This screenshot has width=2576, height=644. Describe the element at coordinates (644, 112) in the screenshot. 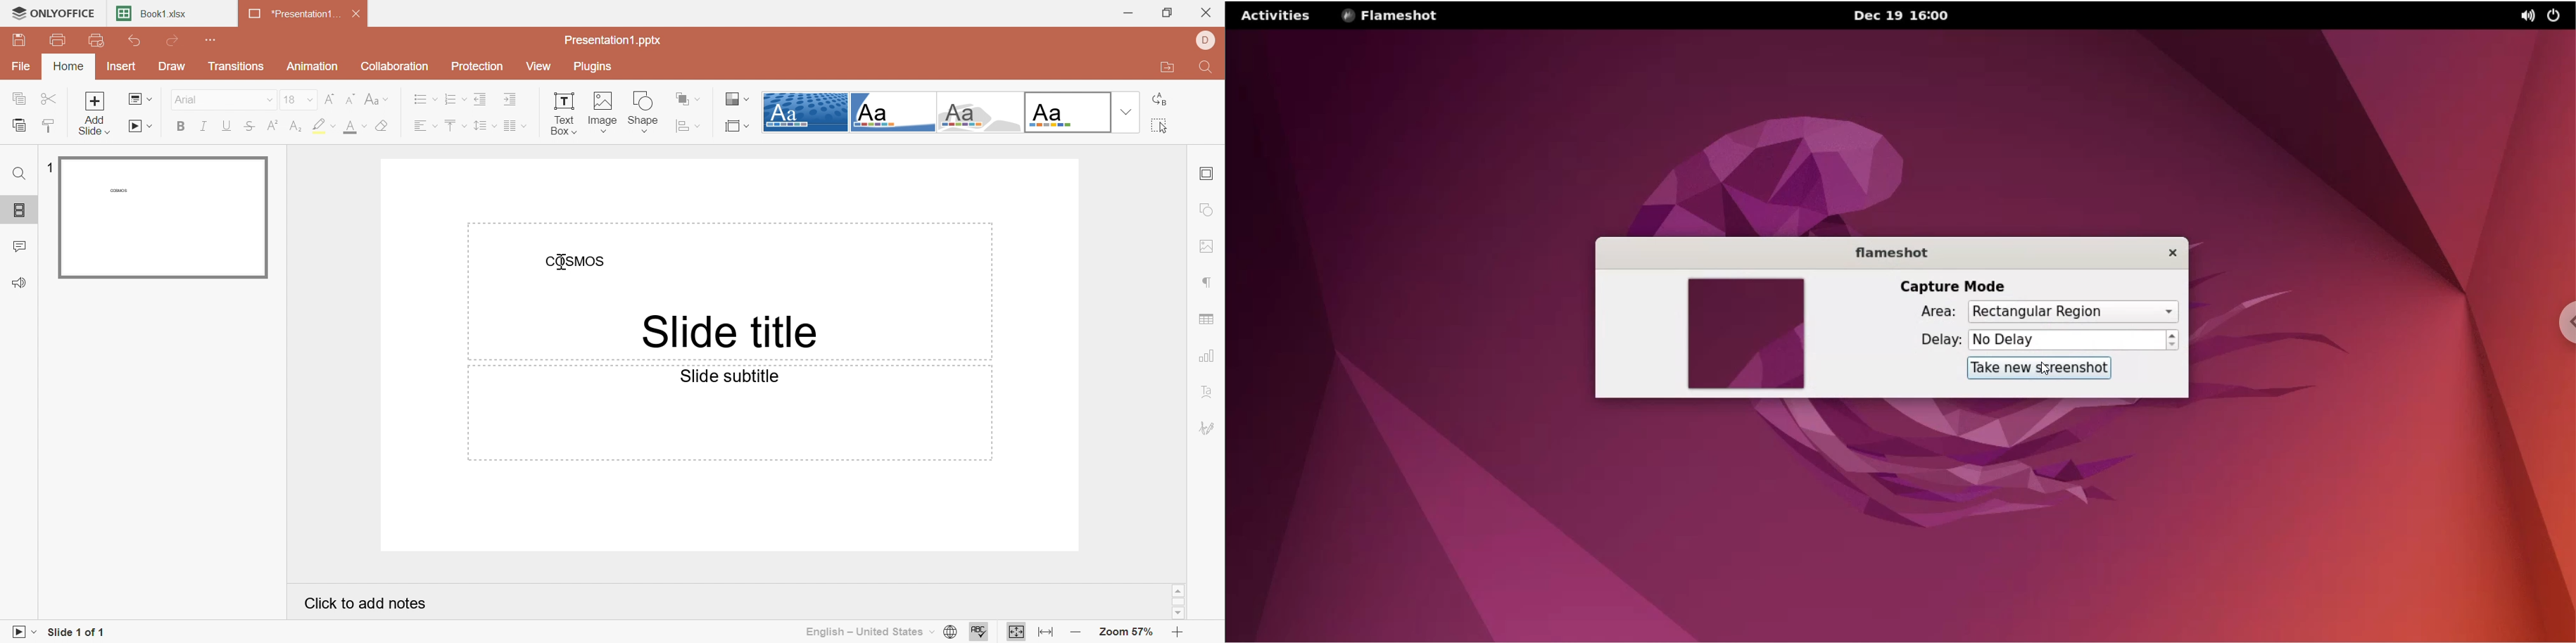

I see `Shape` at that location.